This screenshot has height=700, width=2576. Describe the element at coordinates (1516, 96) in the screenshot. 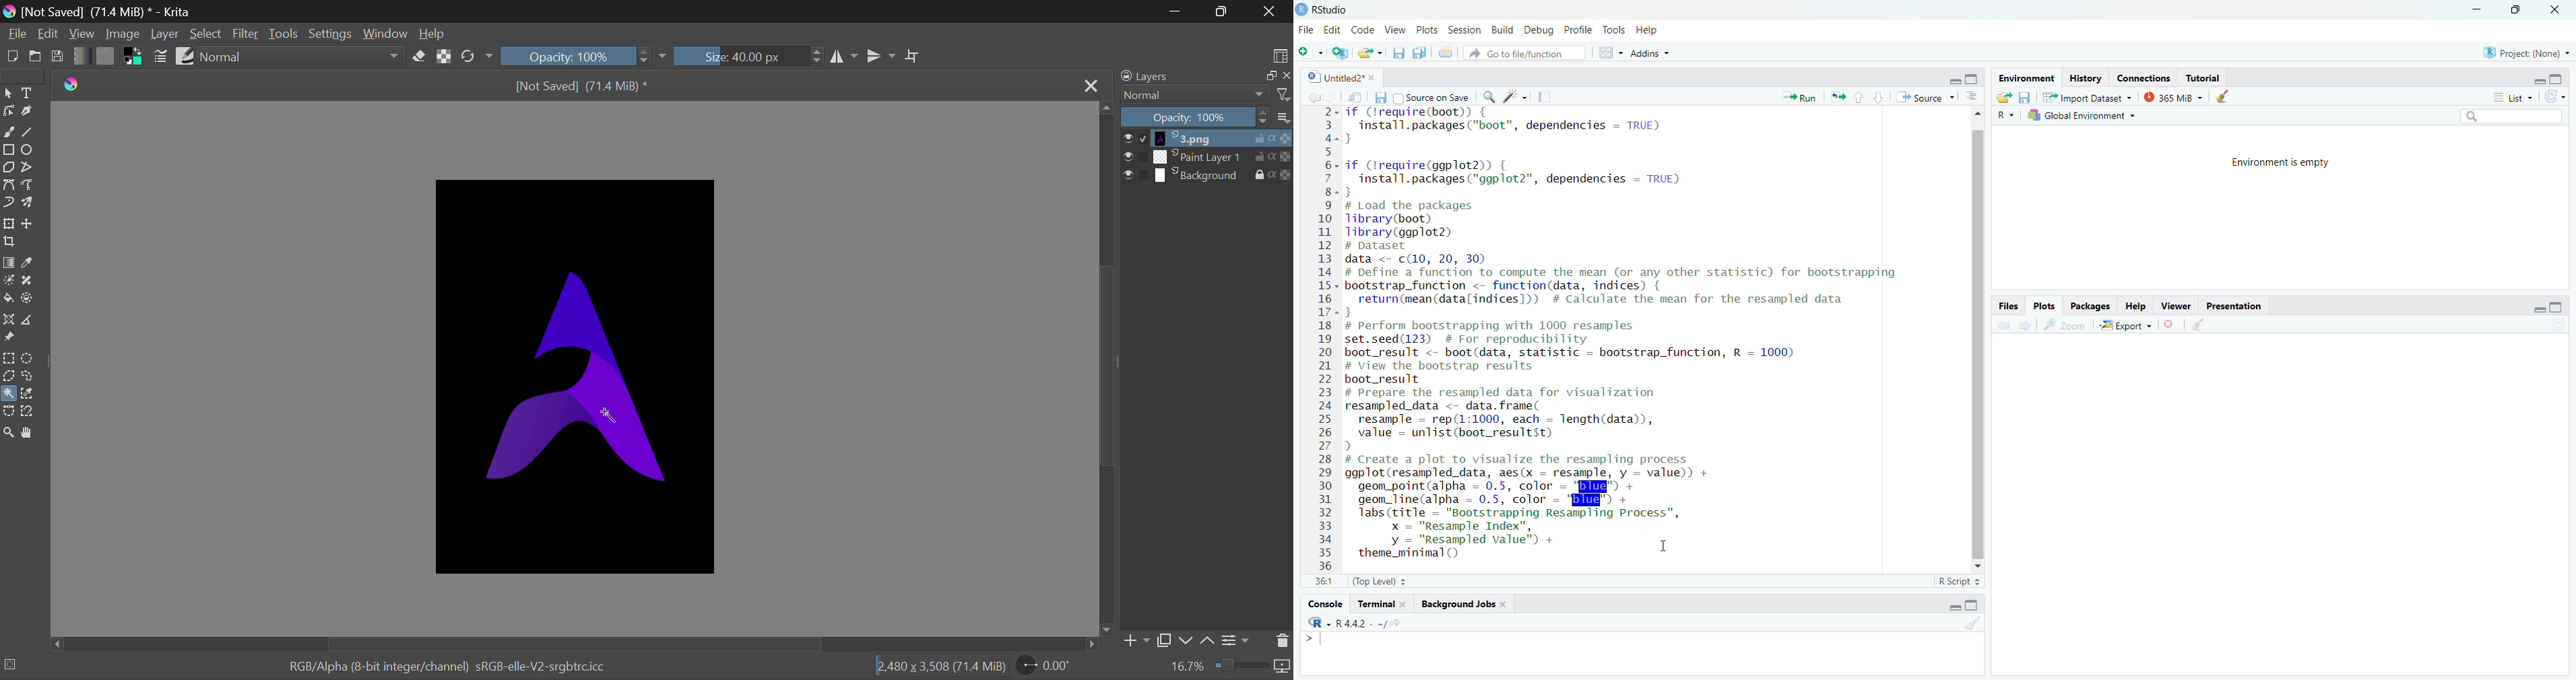

I see `code tools` at that location.